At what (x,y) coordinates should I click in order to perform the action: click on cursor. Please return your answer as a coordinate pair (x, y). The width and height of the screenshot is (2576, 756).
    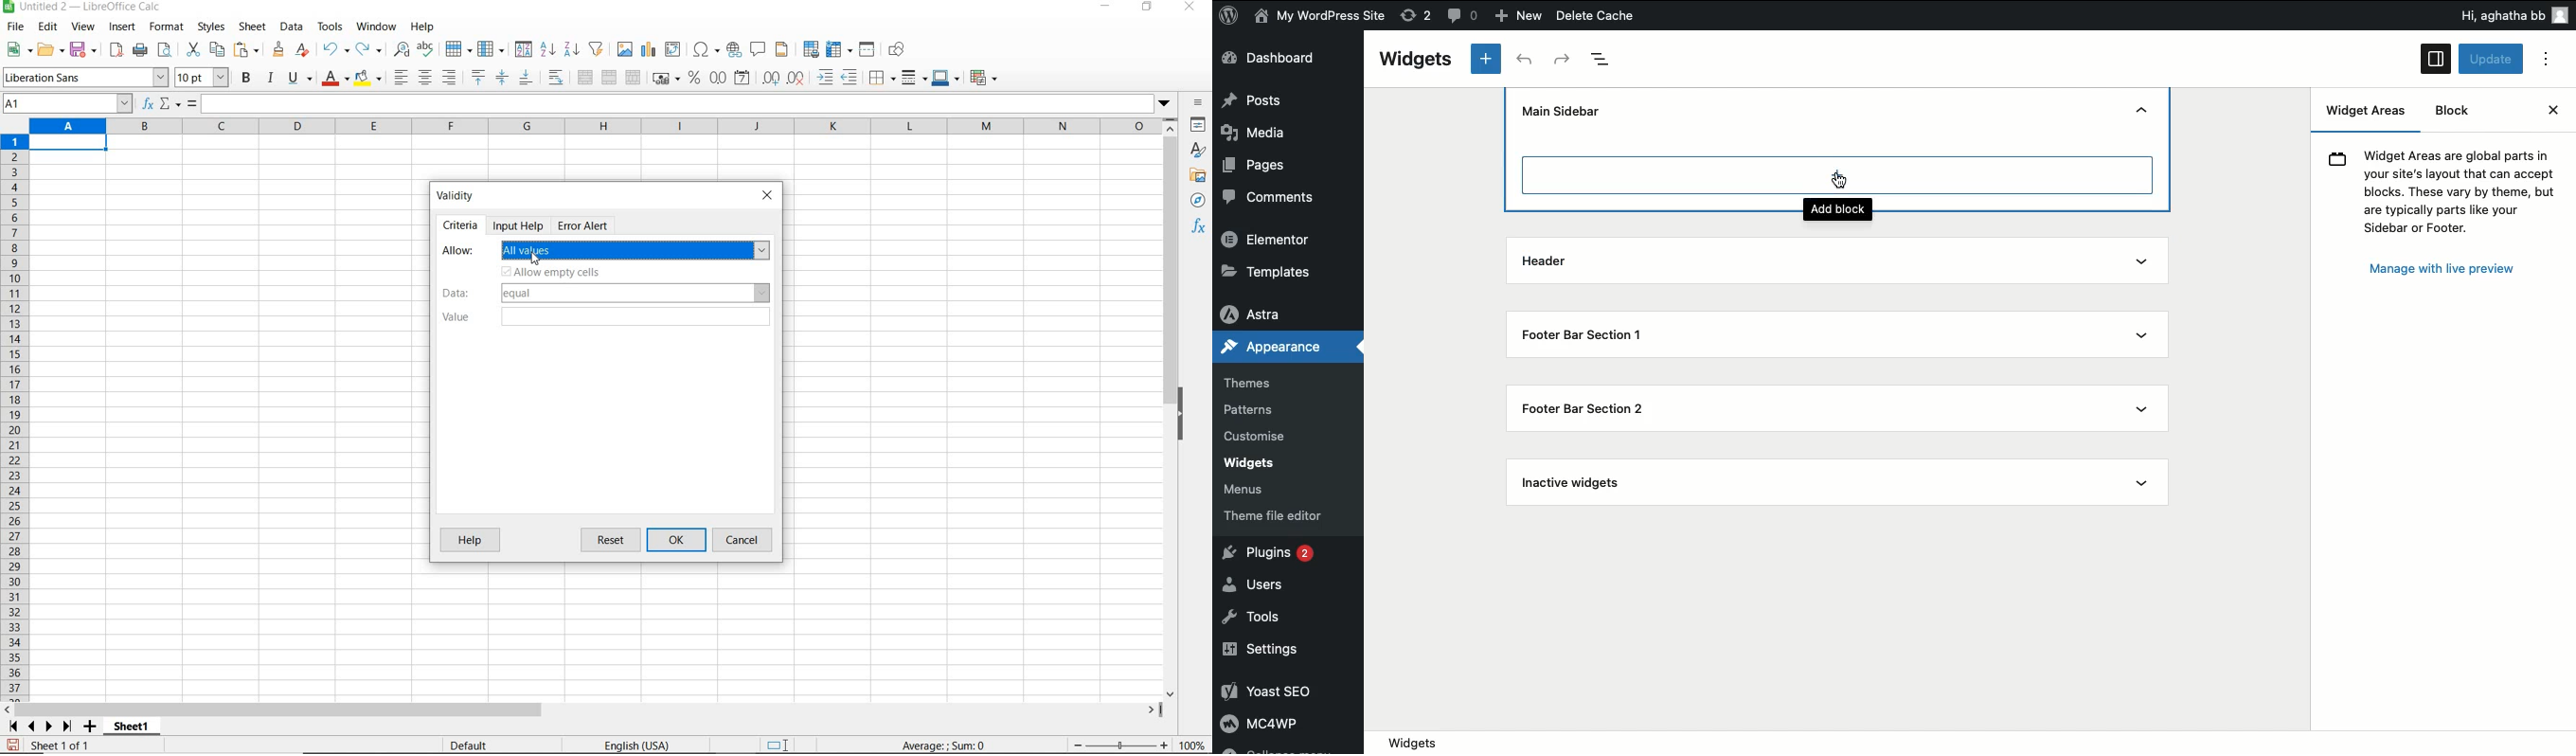
    Looking at the image, I should click on (1840, 179).